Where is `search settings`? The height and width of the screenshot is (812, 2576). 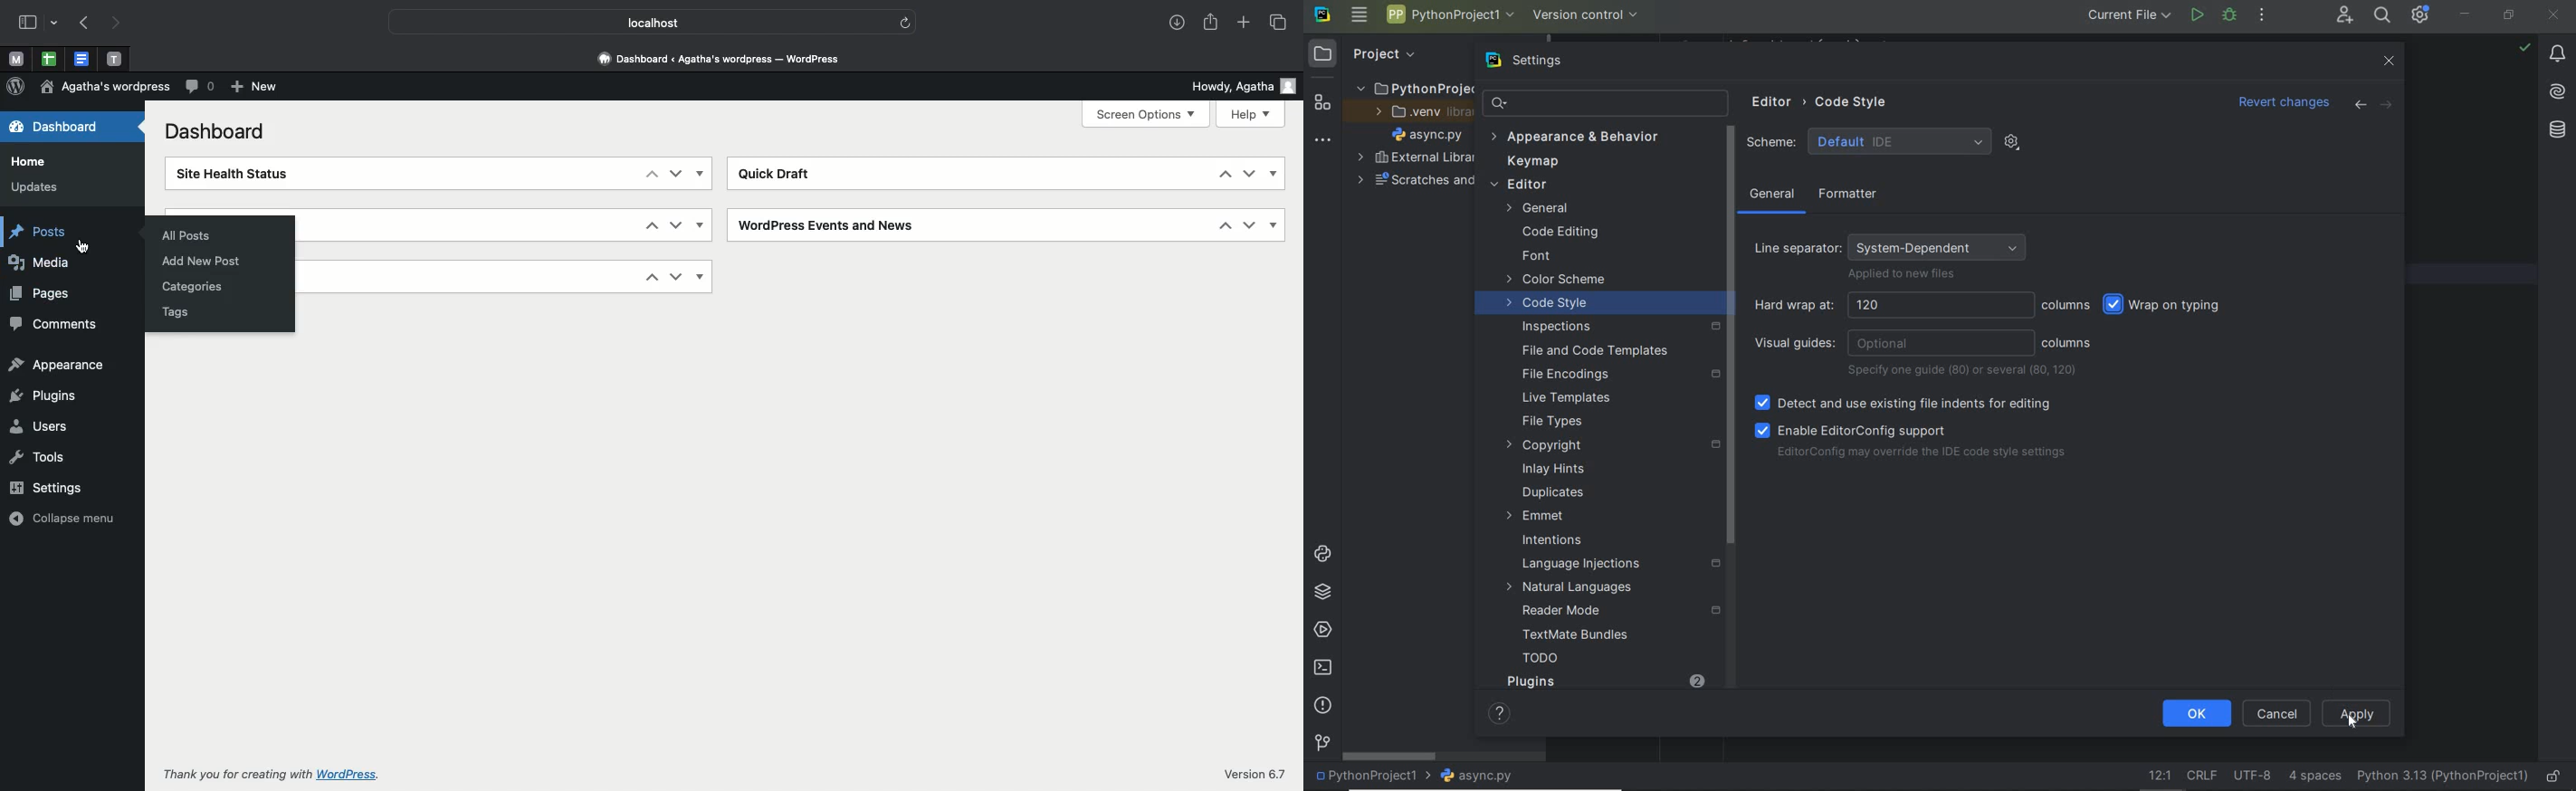
search settings is located at coordinates (1593, 103).